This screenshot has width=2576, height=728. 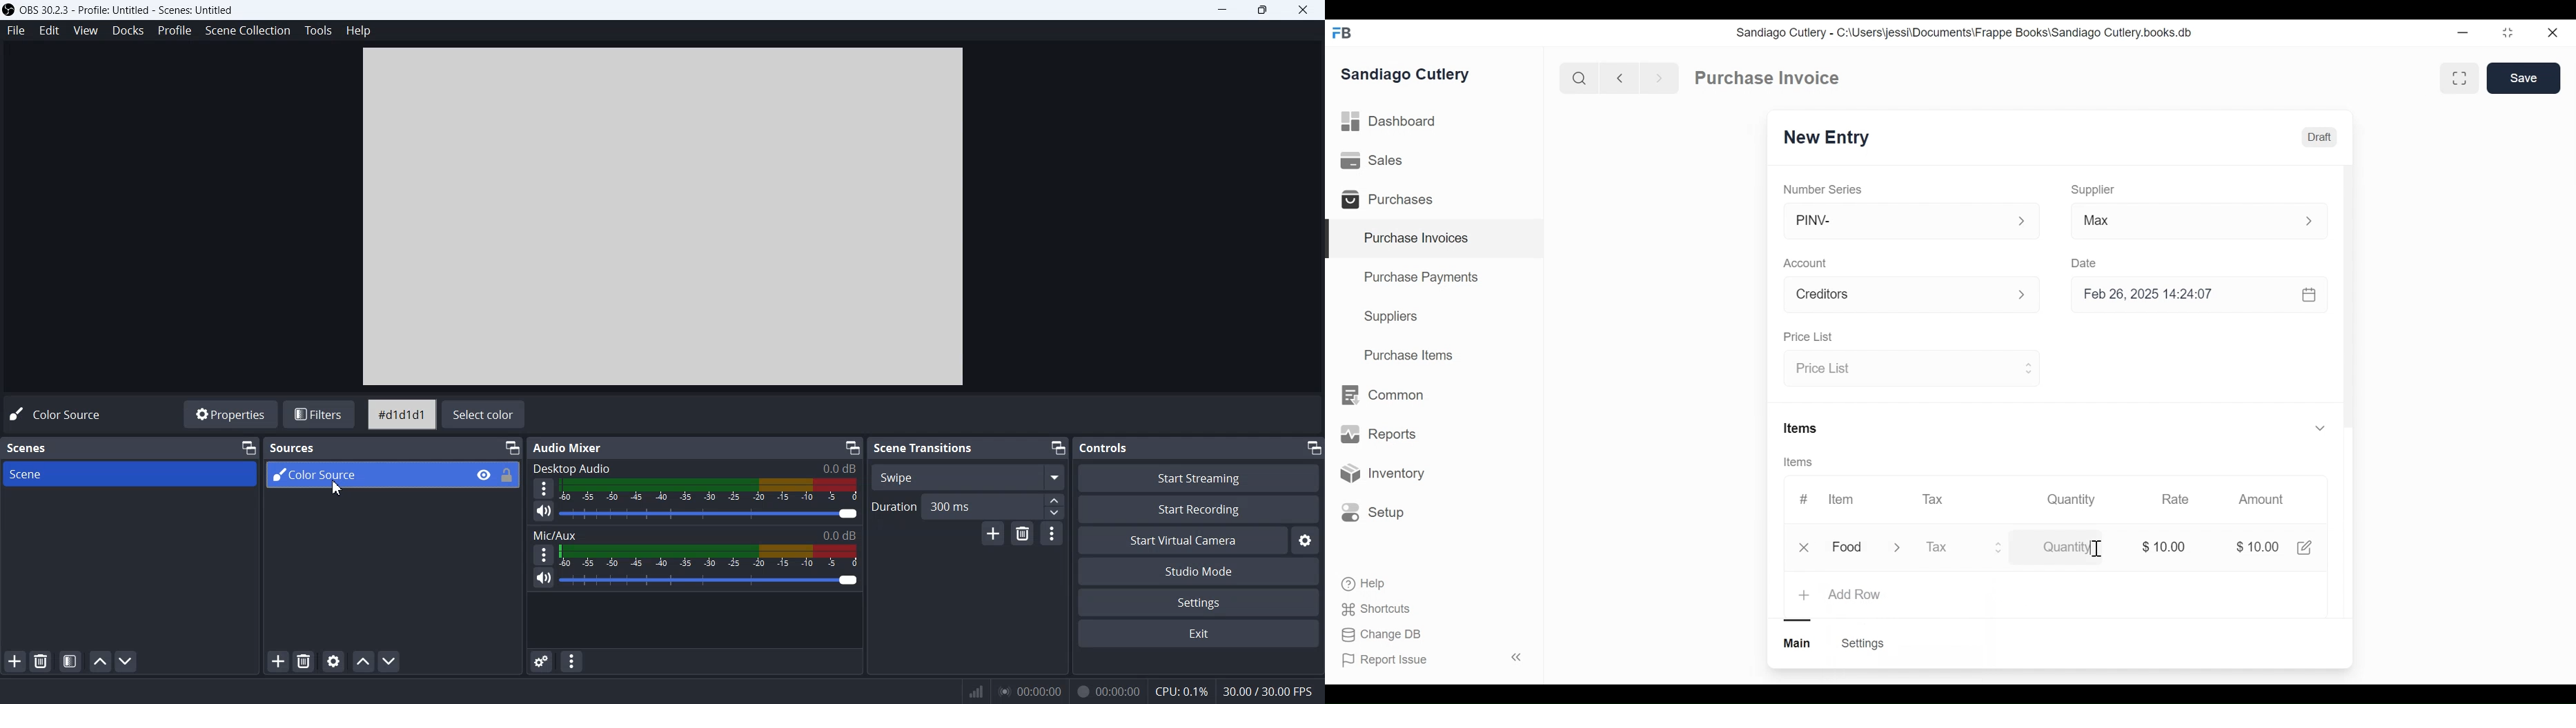 I want to click on Purchase Invoices, so click(x=1435, y=239).